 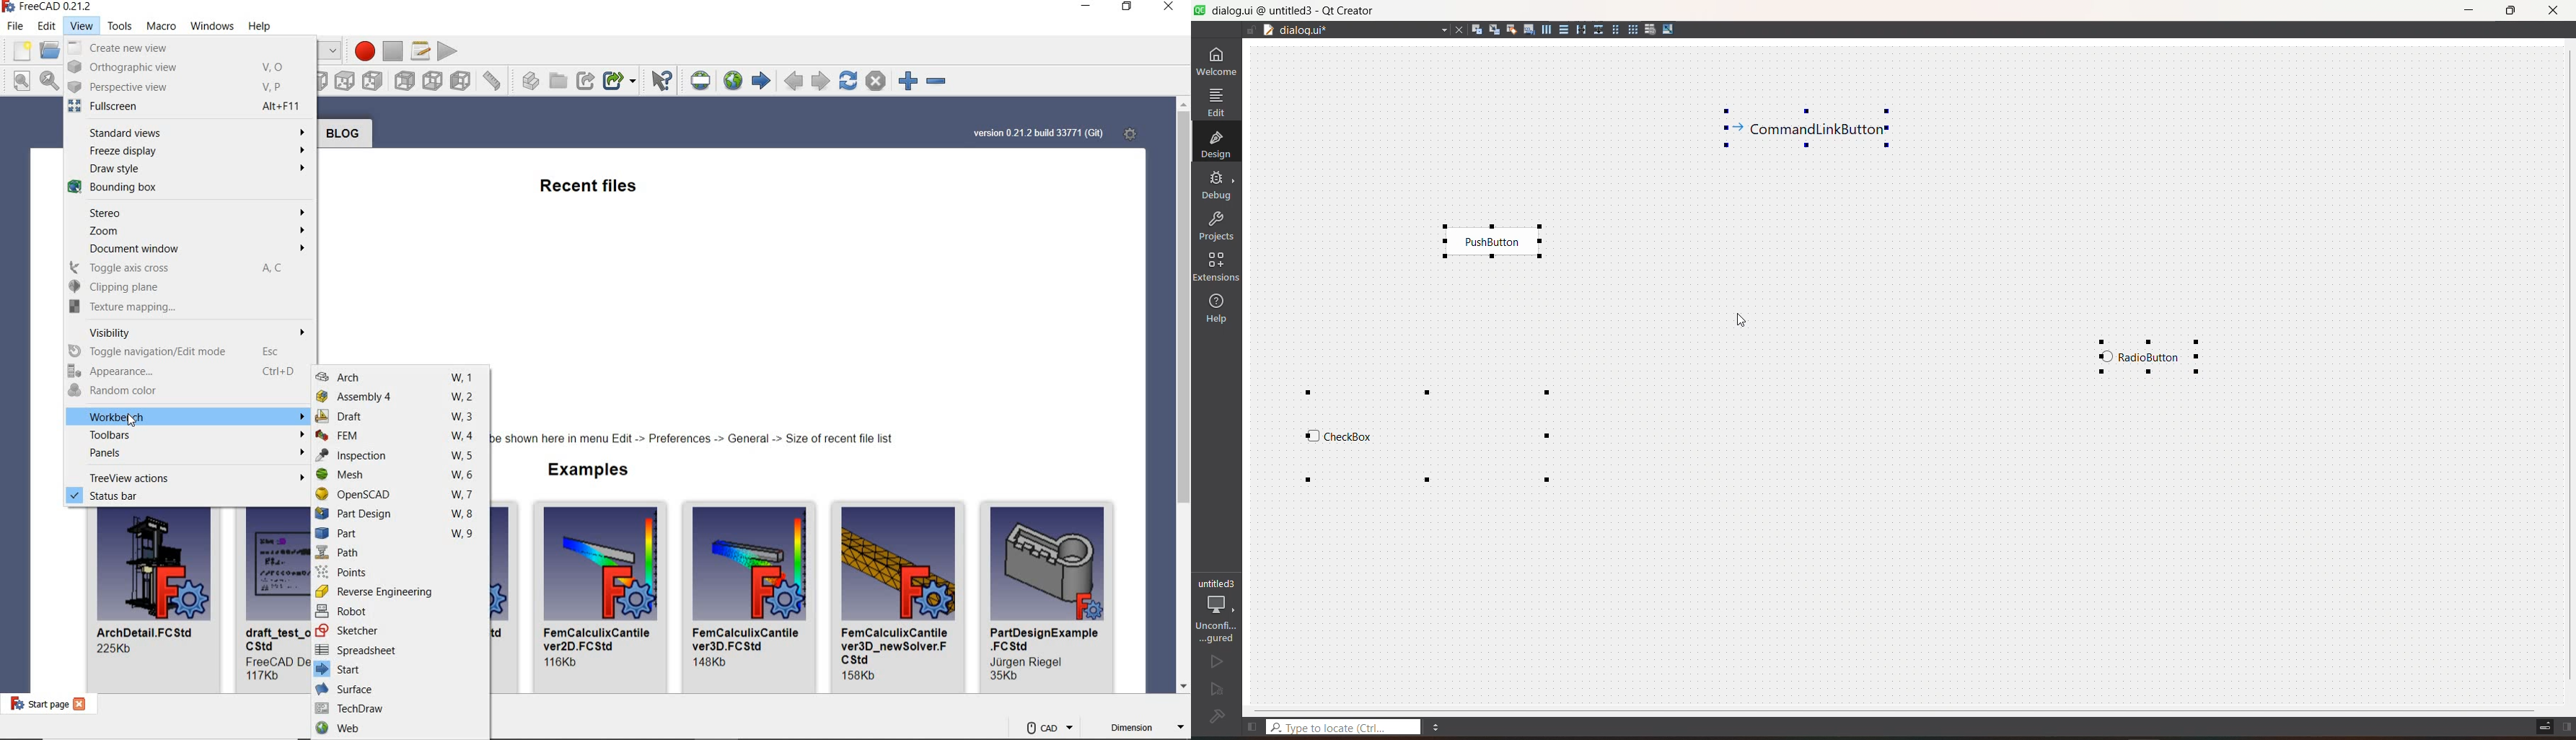 What do you see at coordinates (1216, 662) in the screenshot?
I see `run` at bounding box center [1216, 662].